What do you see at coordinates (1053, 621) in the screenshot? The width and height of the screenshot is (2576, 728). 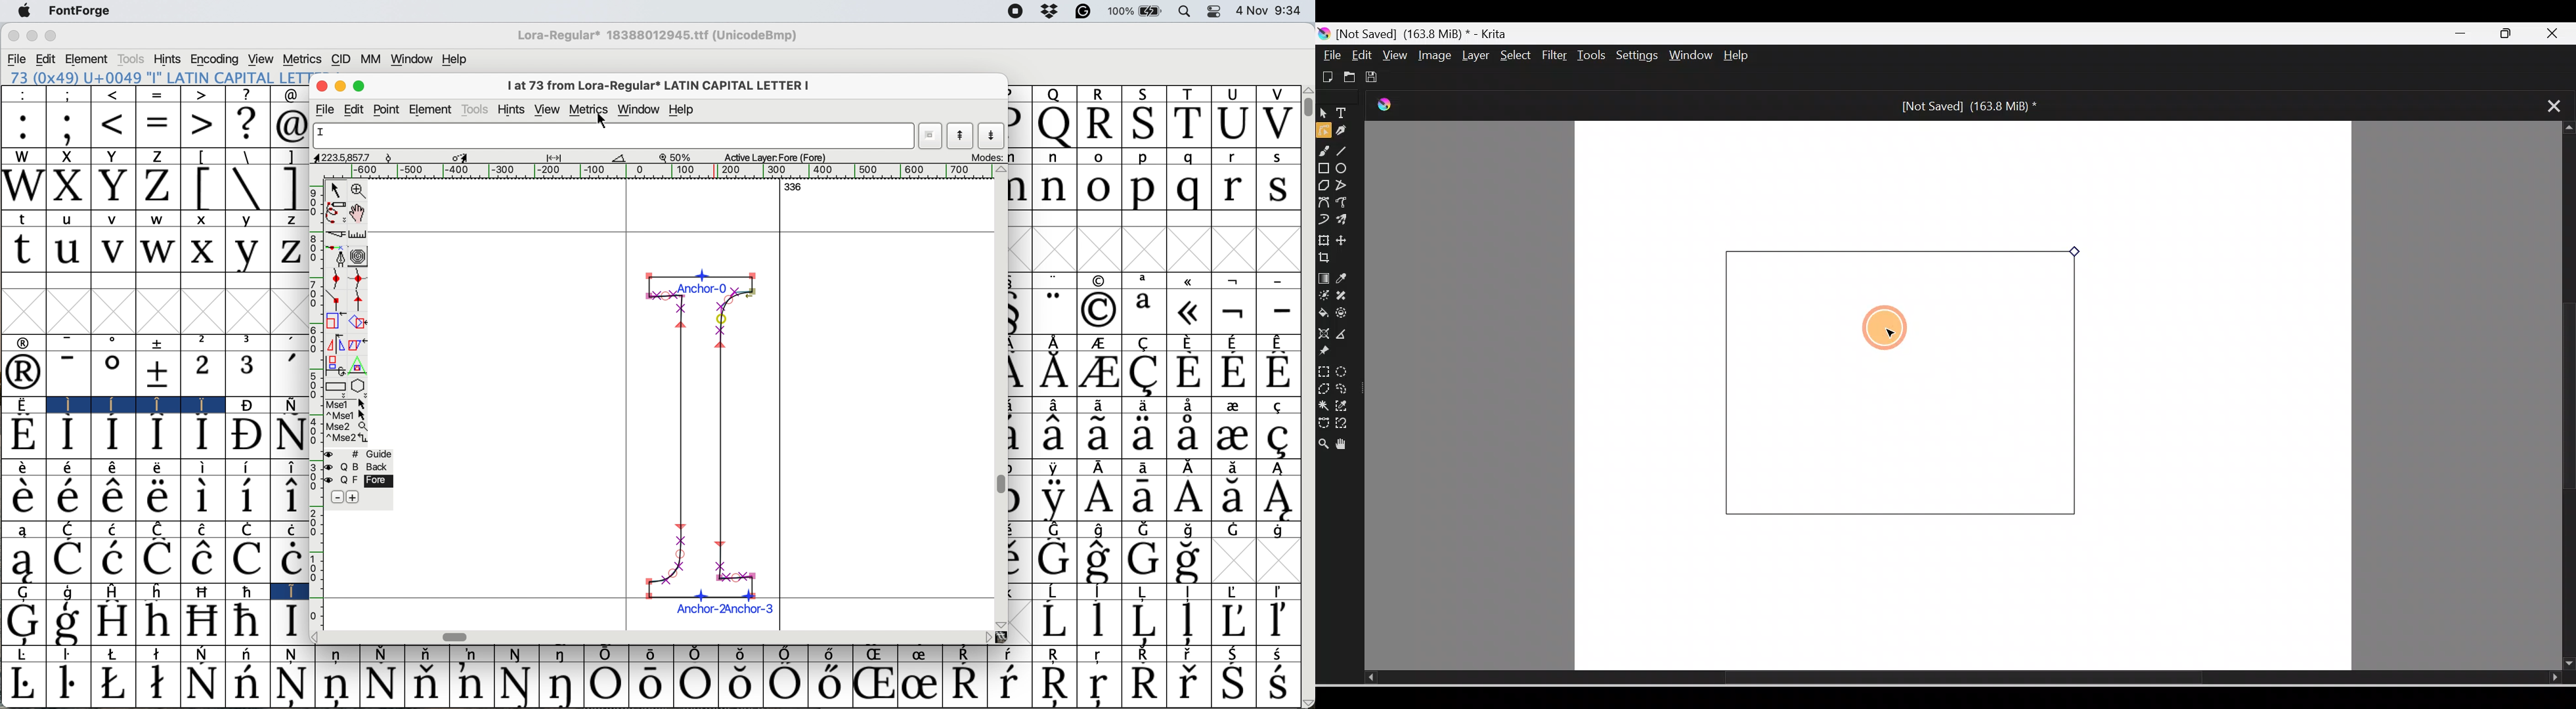 I see `Symbol` at bounding box center [1053, 621].